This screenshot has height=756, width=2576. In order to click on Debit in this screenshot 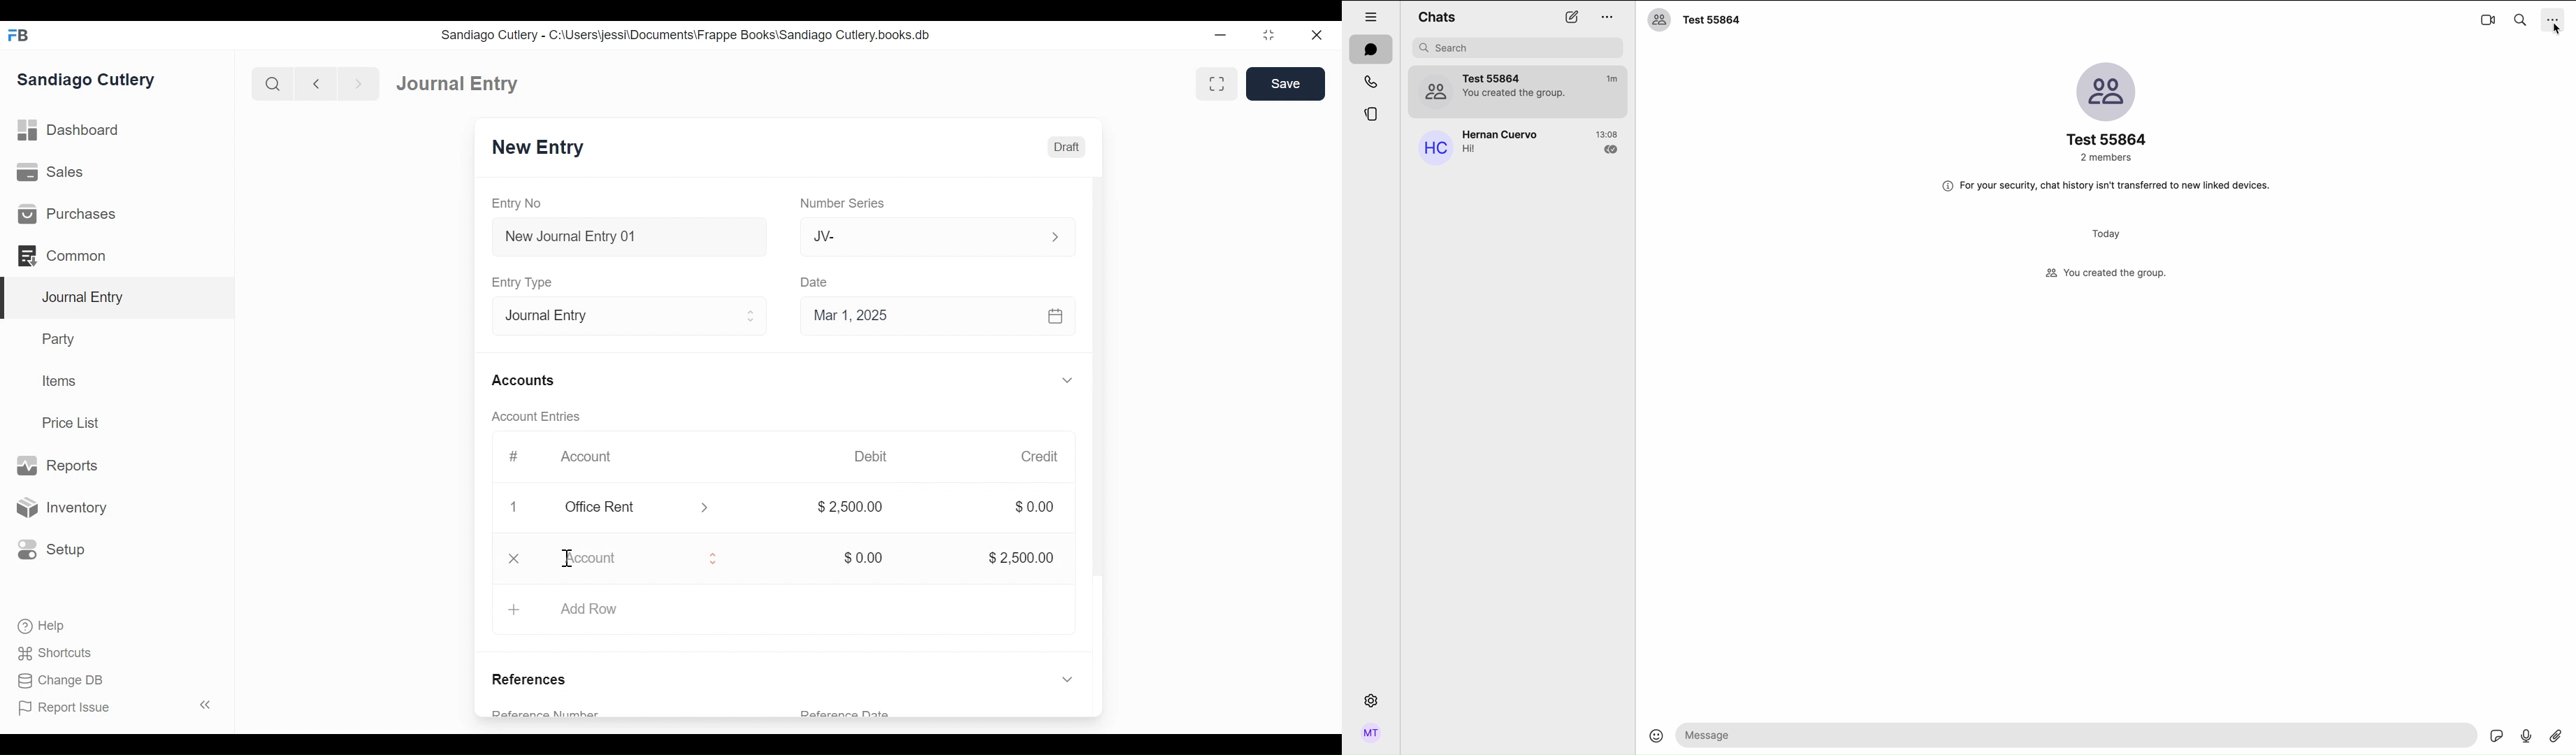, I will do `click(874, 456)`.